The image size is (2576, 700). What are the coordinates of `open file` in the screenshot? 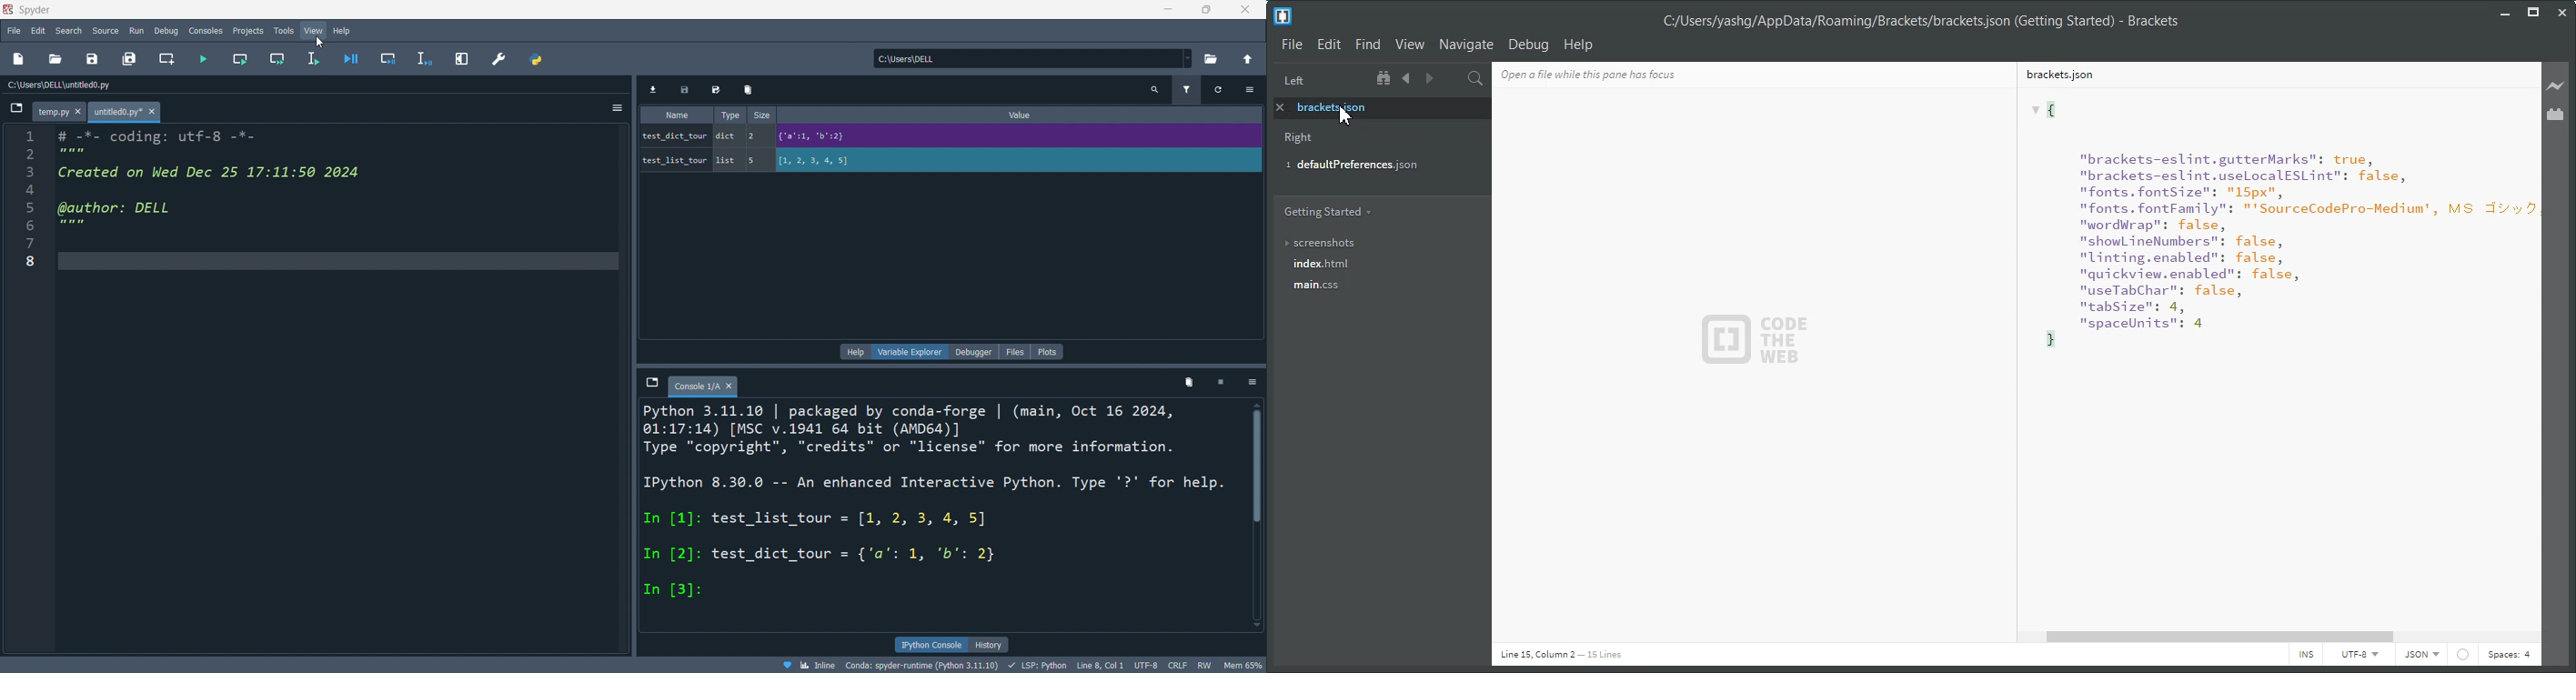 It's located at (57, 57).